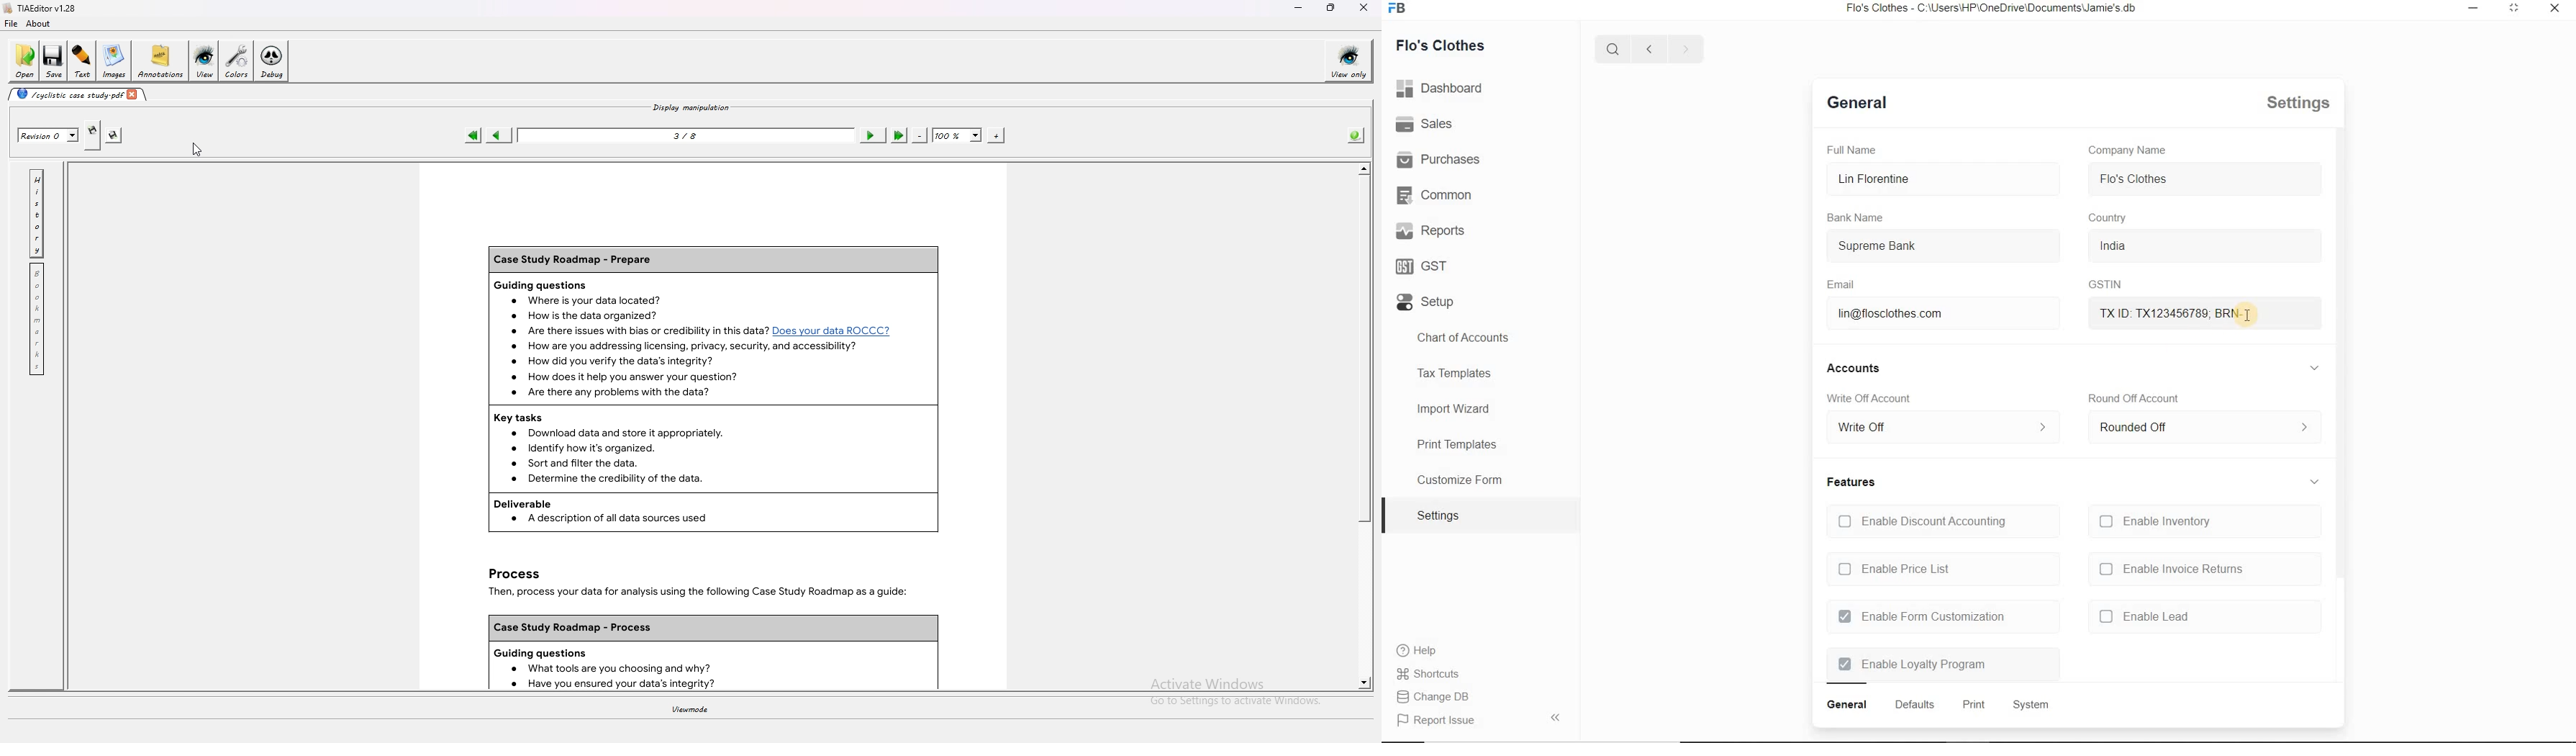  What do you see at coordinates (1844, 285) in the screenshot?
I see `Email` at bounding box center [1844, 285].